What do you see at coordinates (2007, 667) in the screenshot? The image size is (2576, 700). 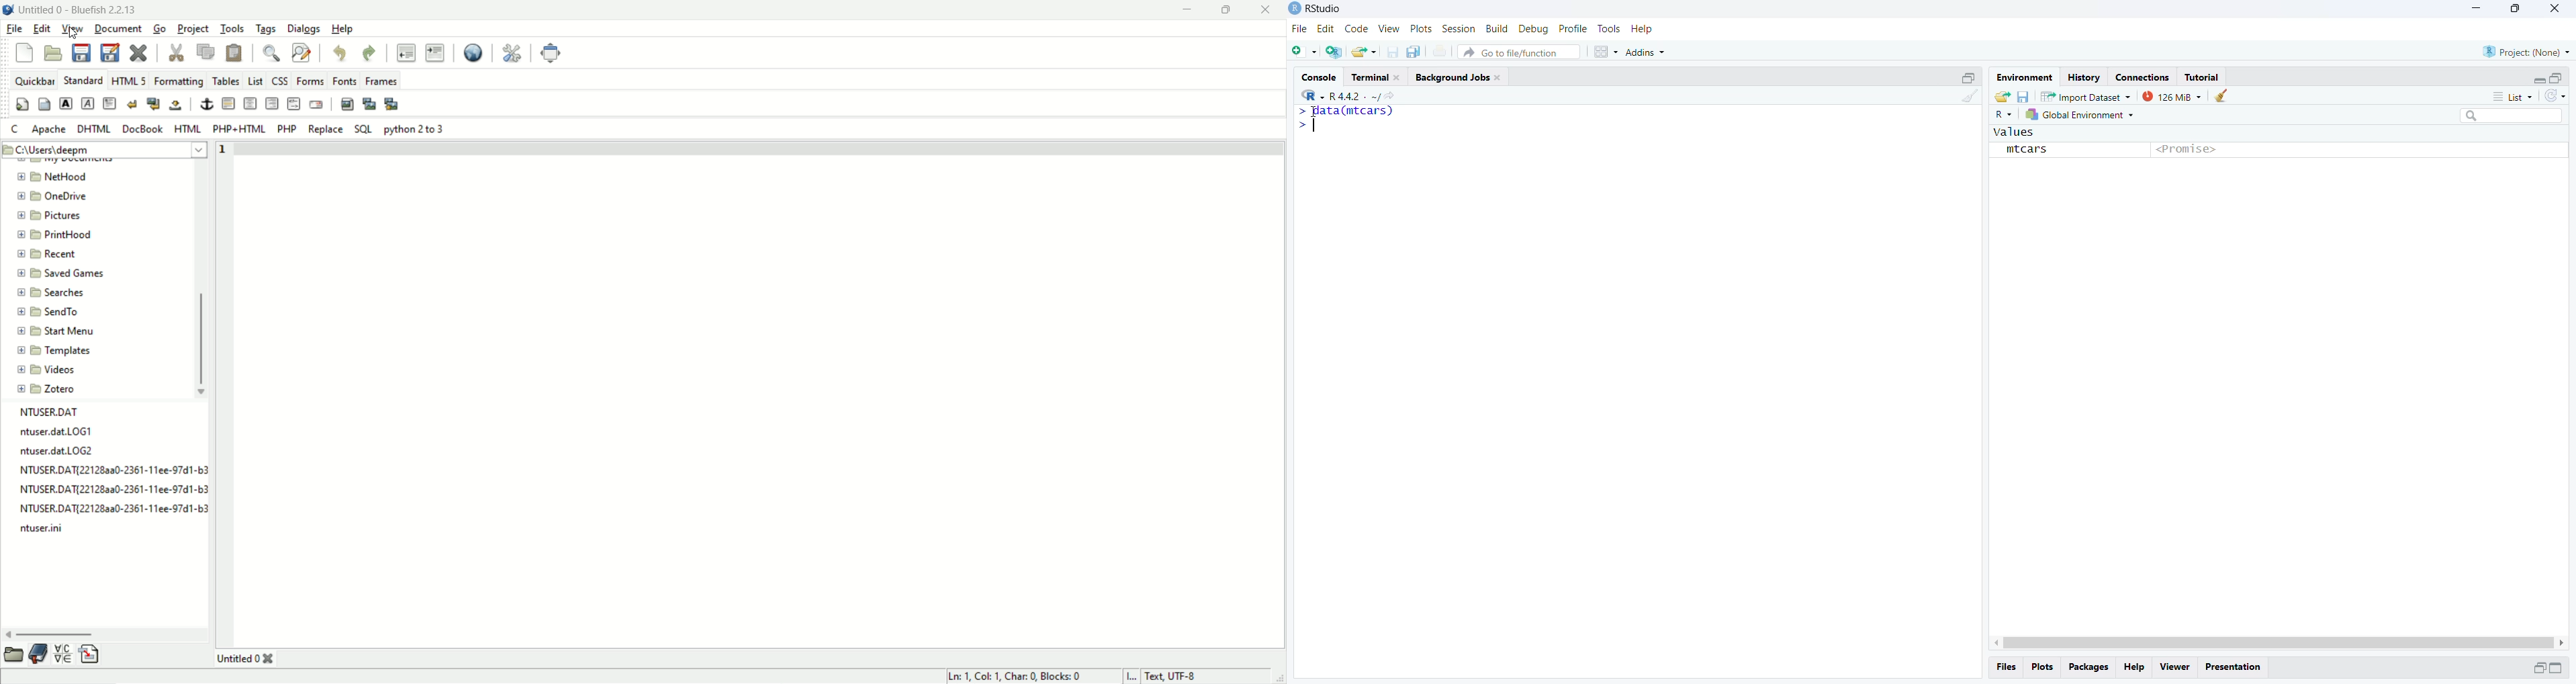 I see `Files` at bounding box center [2007, 667].